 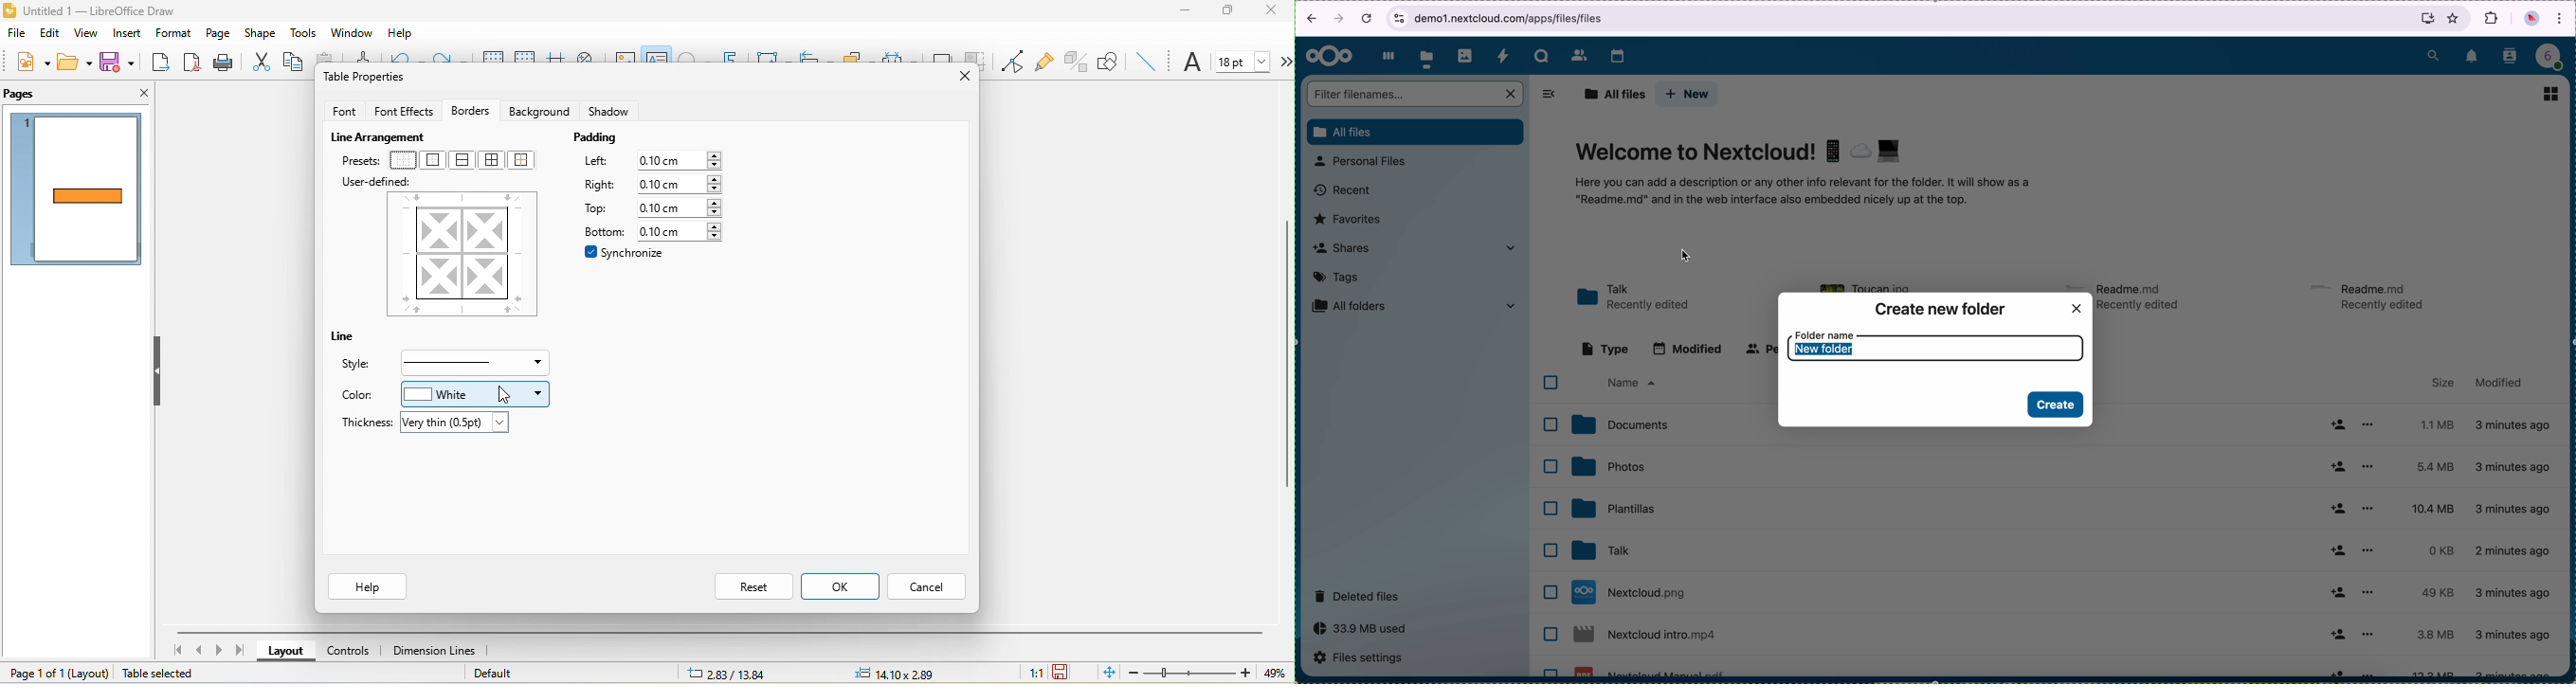 I want to click on font, so click(x=343, y=109).